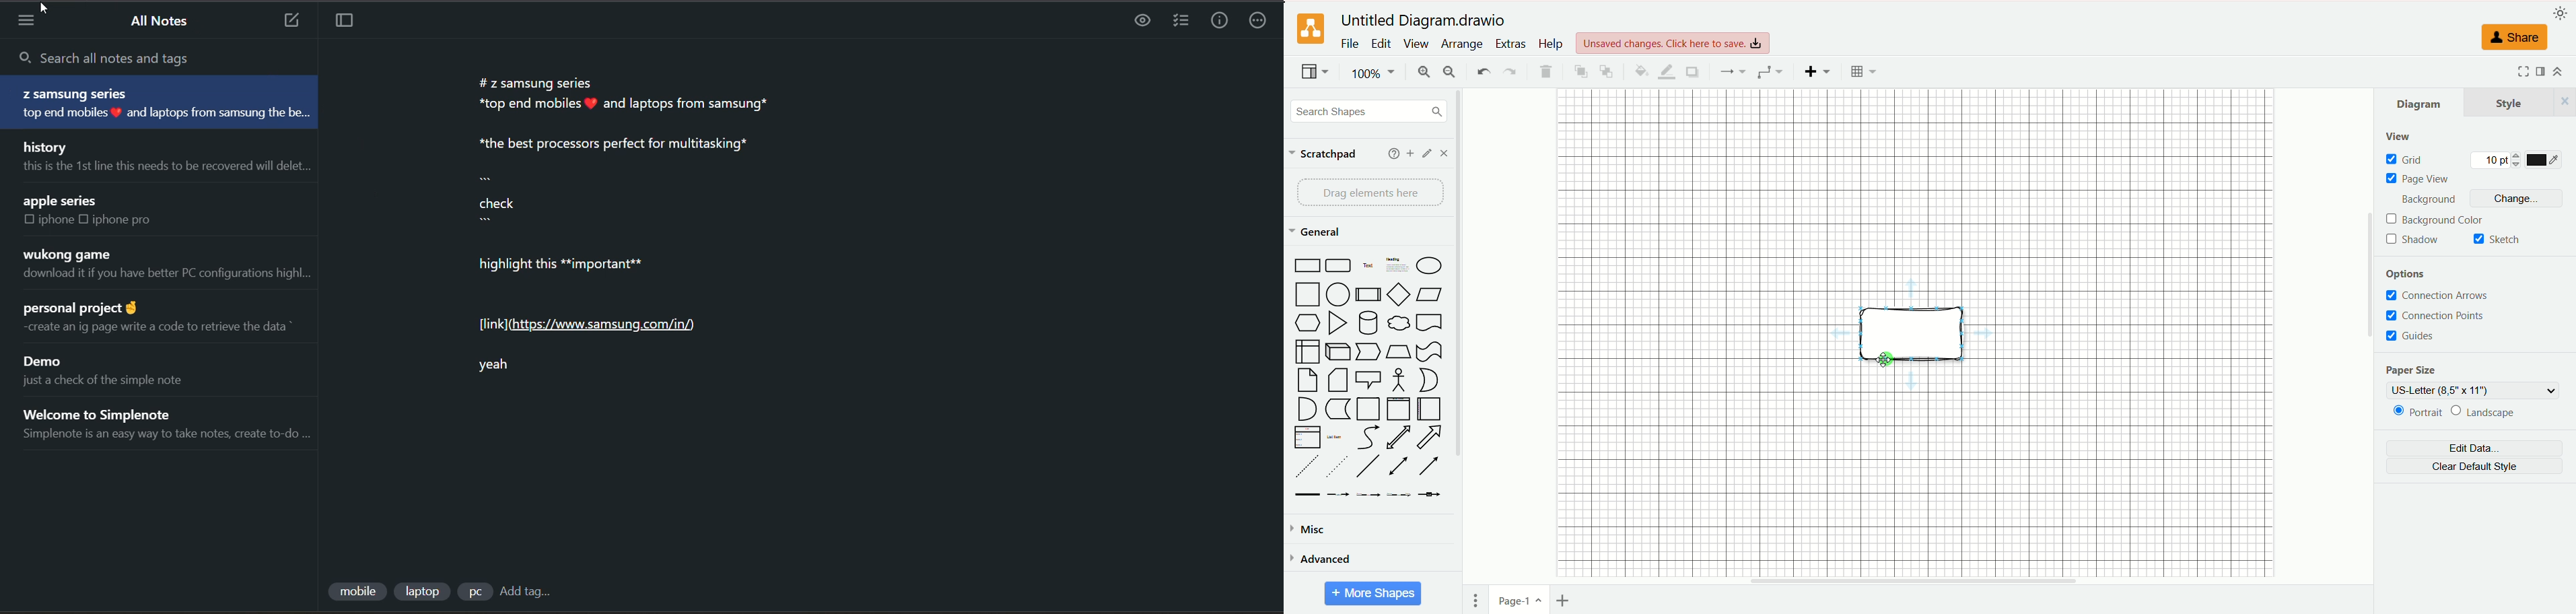  What do you see at coordinates (2419, 103) in the screenshot?
I see `diagram` at bounding box center [2419, 103].